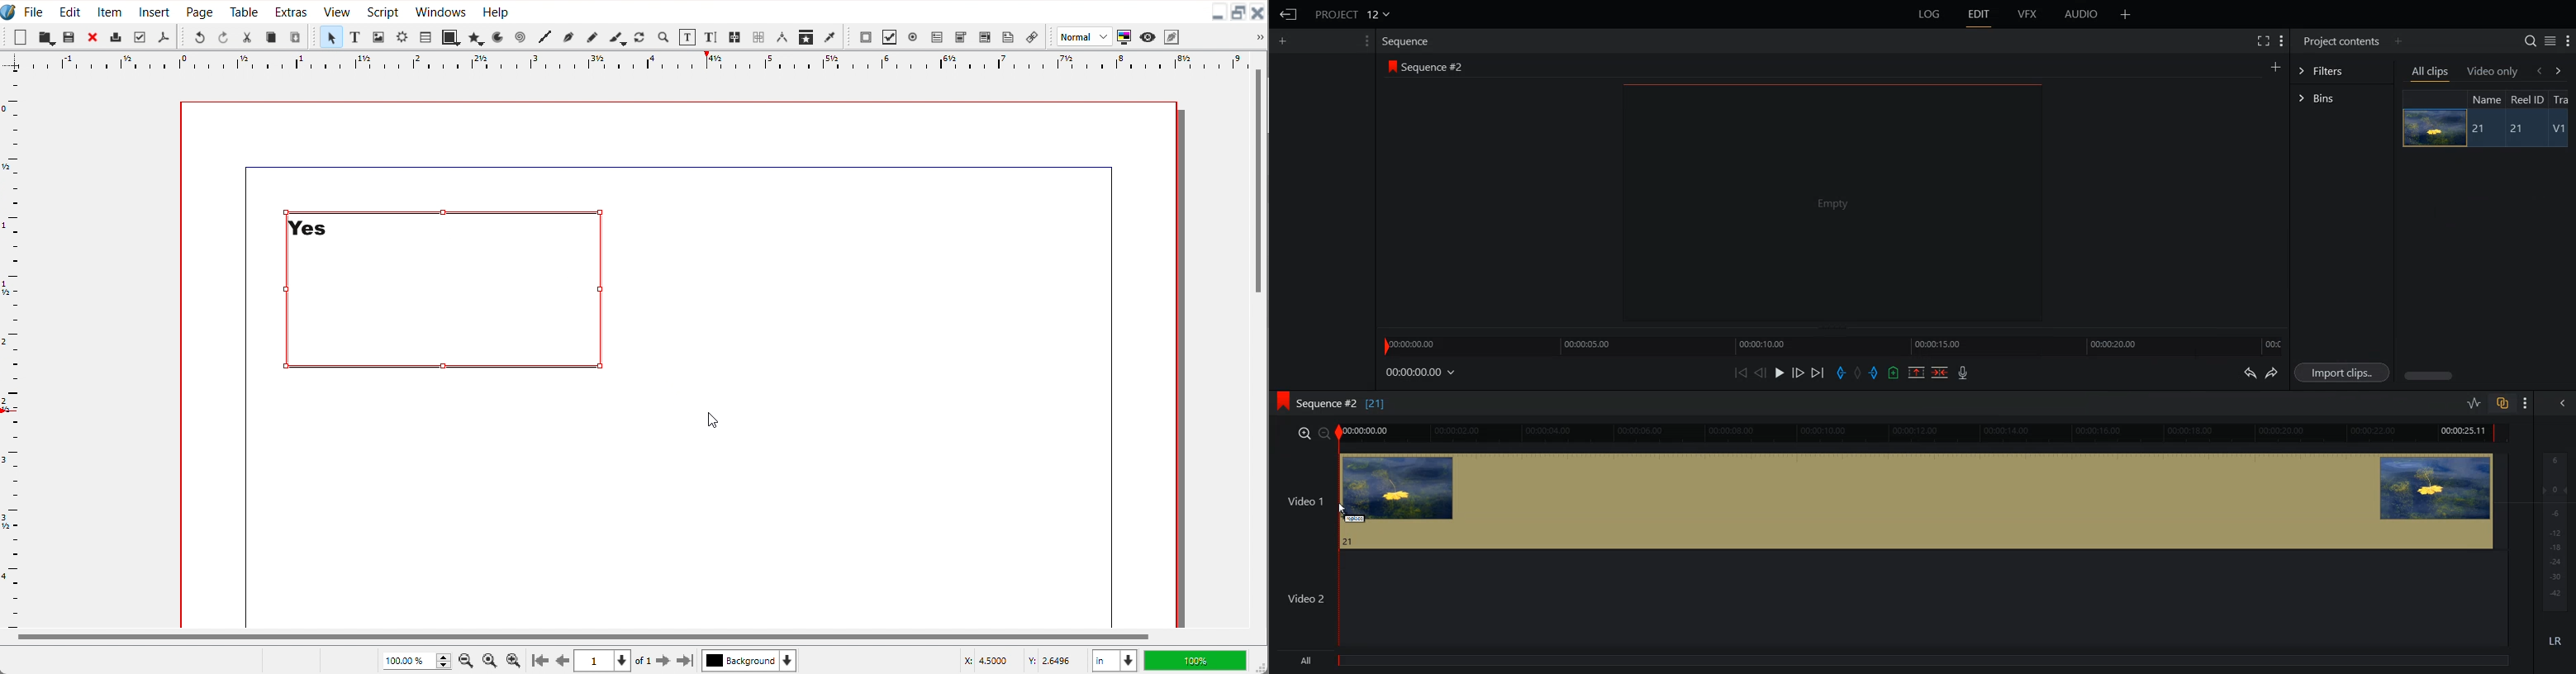  I want to click on Add an in mark at the current position, so click(1841, 372).